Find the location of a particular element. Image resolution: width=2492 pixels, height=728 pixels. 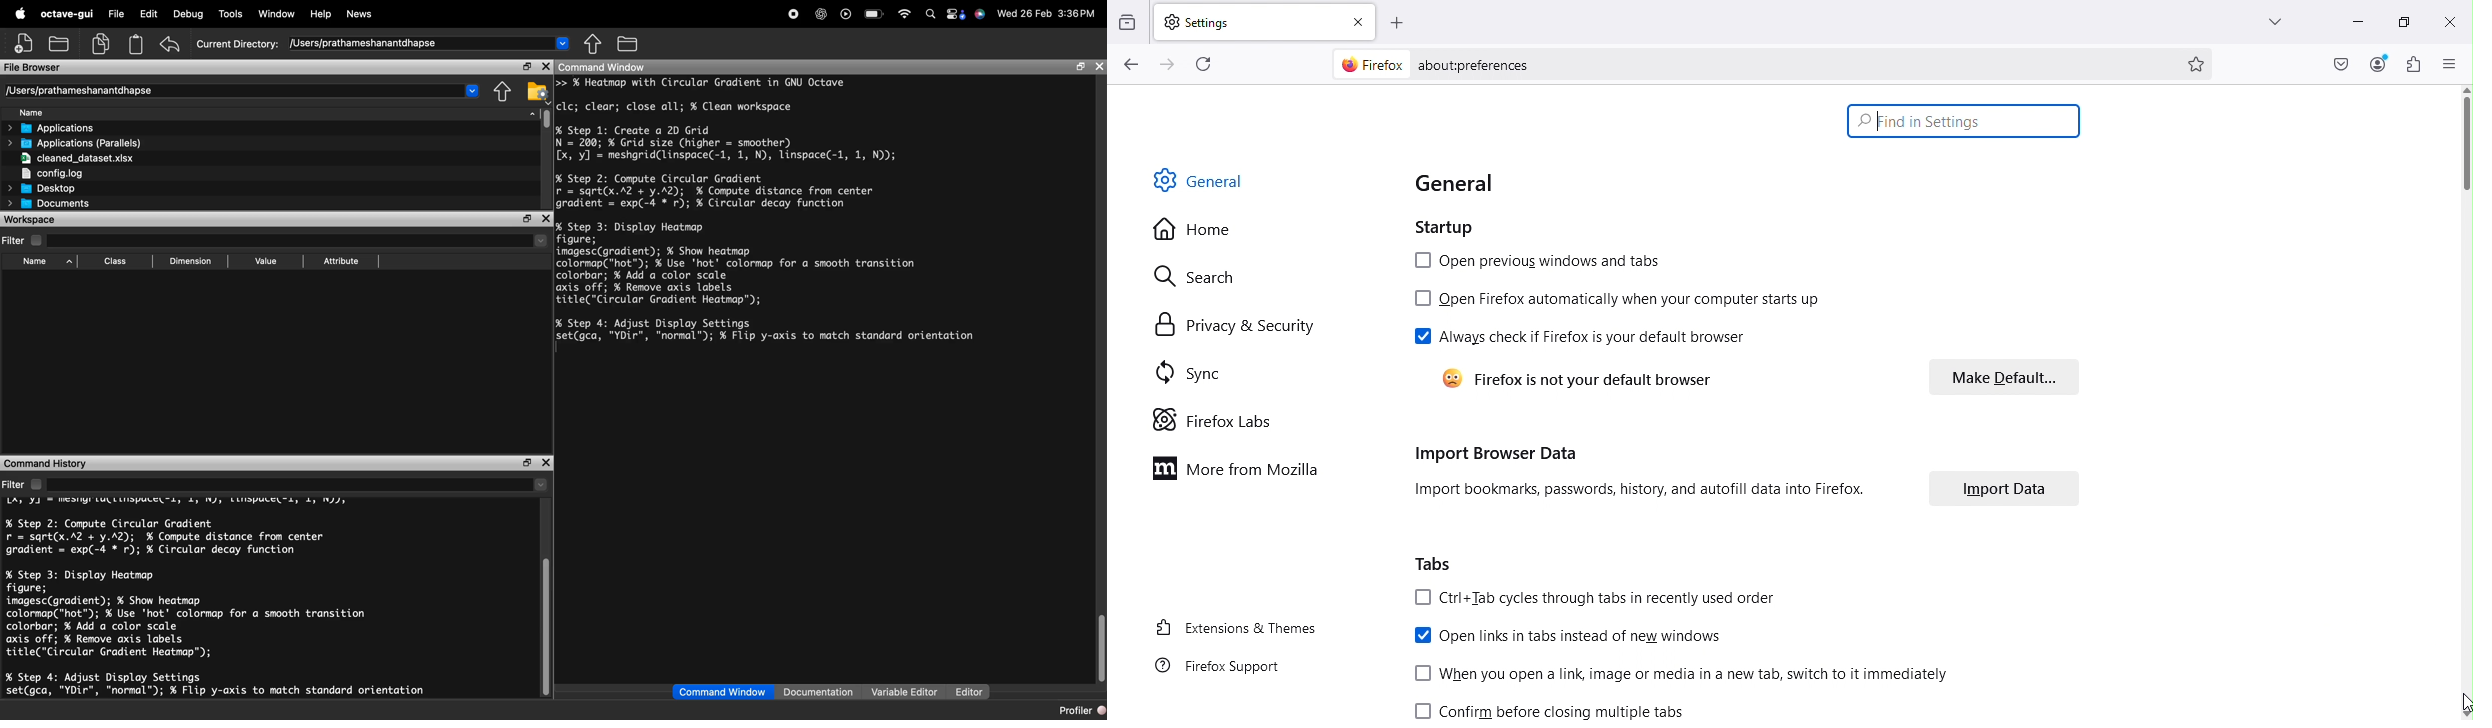

Account is located at coordinates (2380, 63).